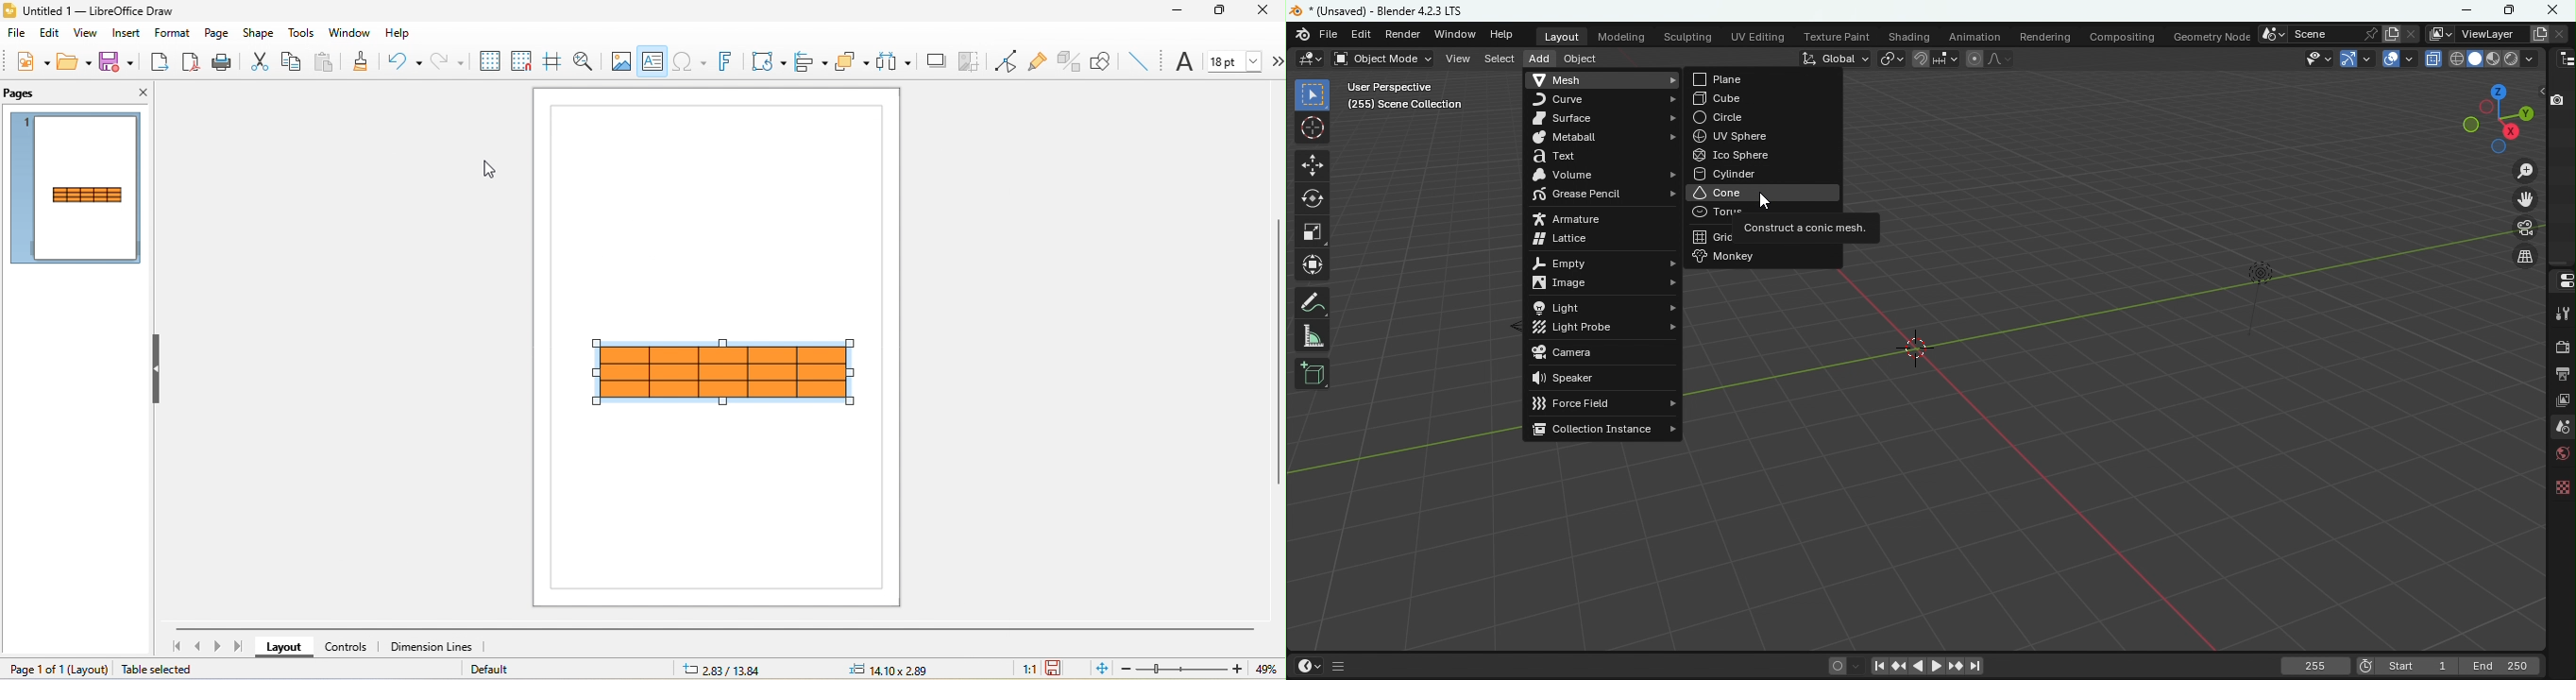  Describe the element at coordinates (1313, 128) in the screenshot. I see `Cursor` at that location.